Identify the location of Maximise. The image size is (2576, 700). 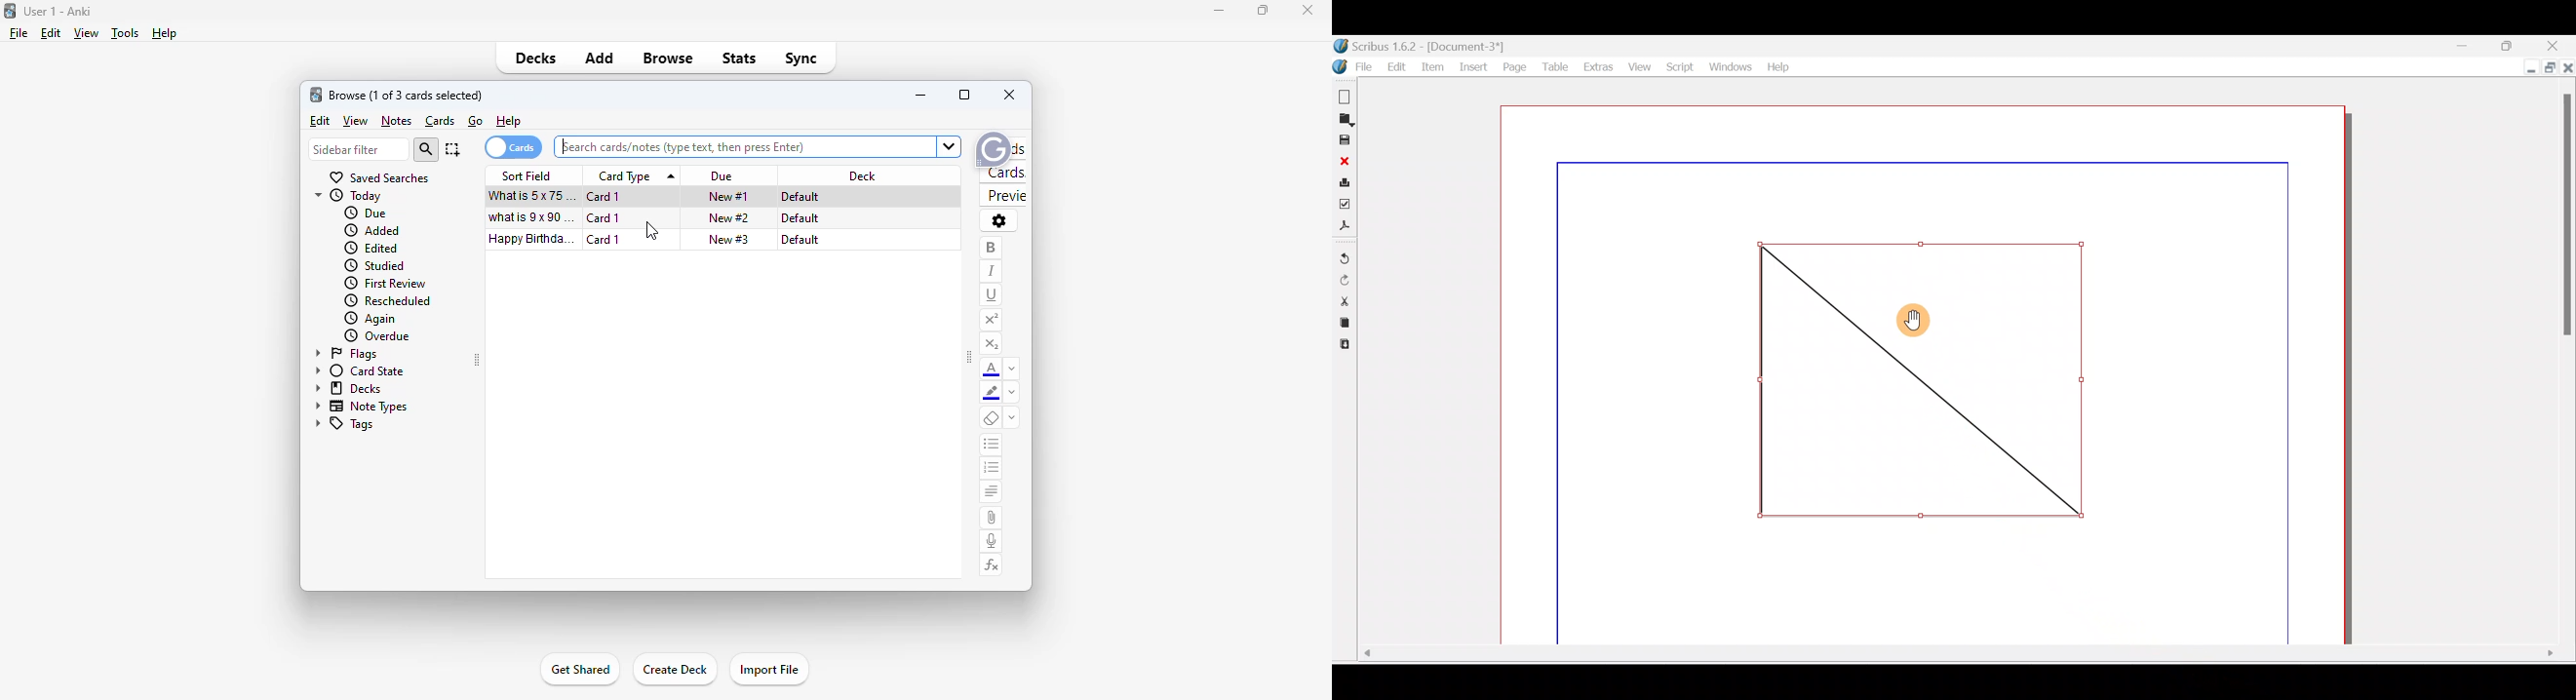
(2551, 68).